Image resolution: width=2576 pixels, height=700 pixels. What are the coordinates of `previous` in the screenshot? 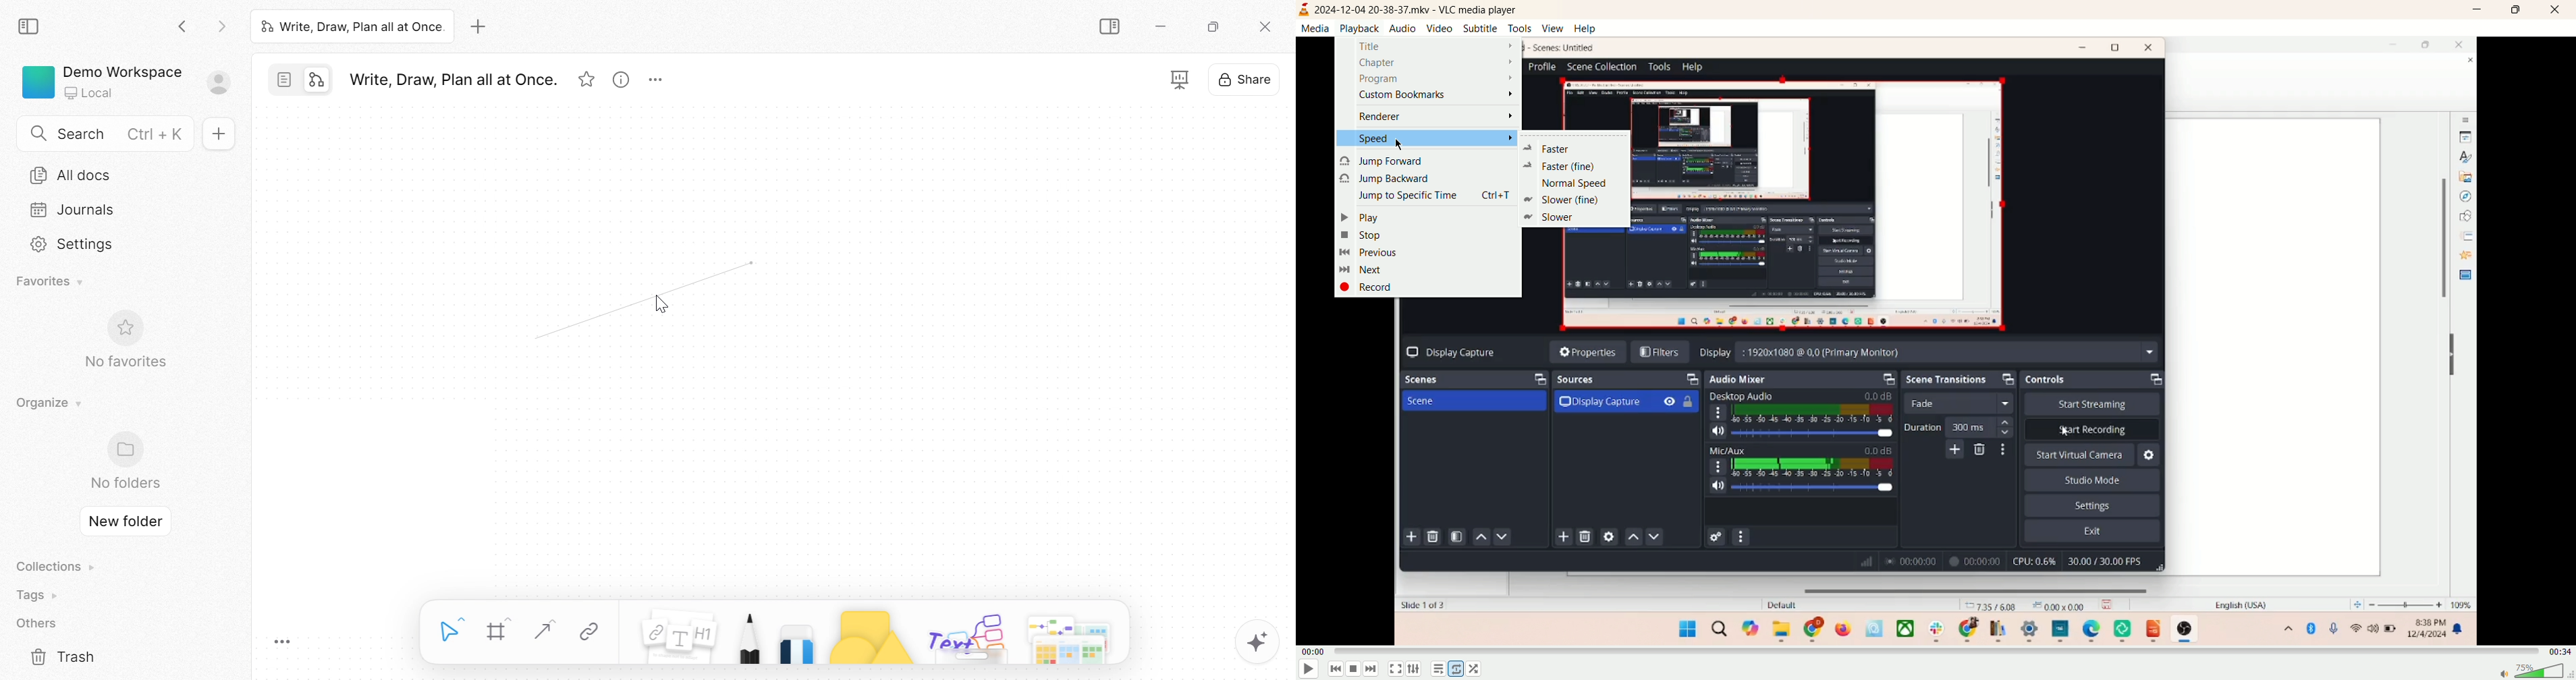 It's located at (1370, 253).